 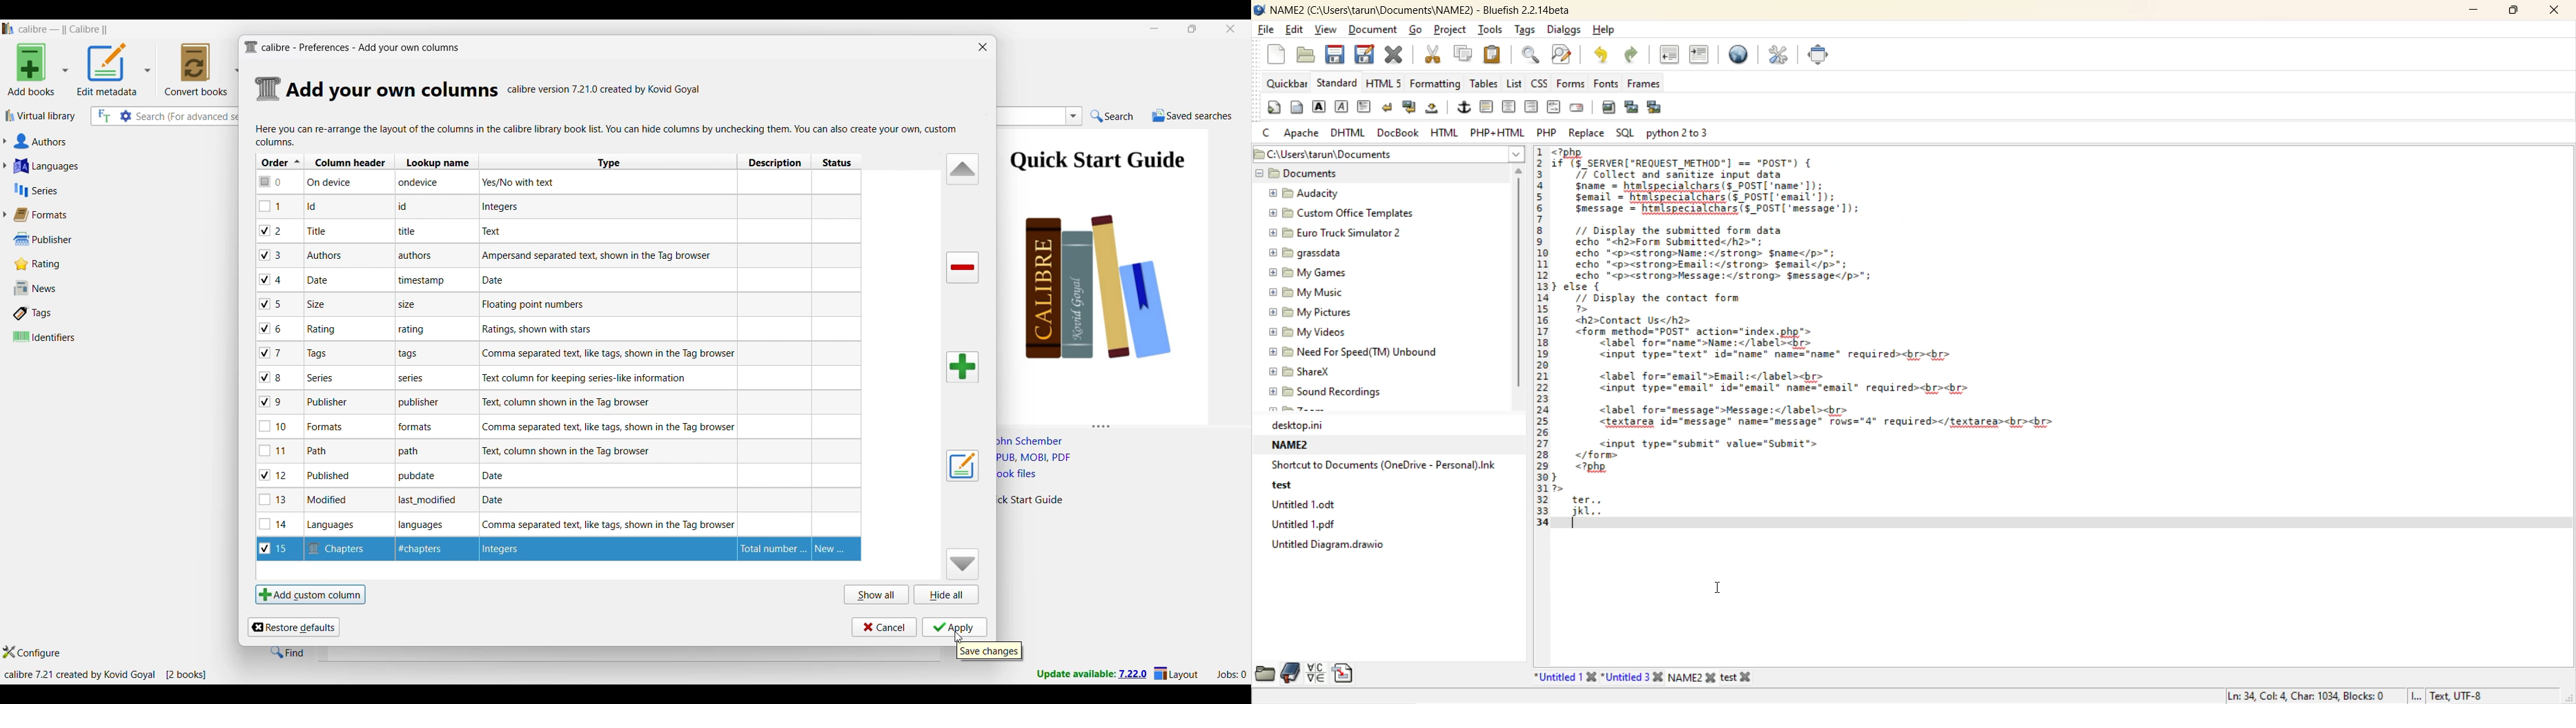 What do you see at coordinates (323, 329) in the screenshot?
I see `Note` at bounding box center [323, 329].